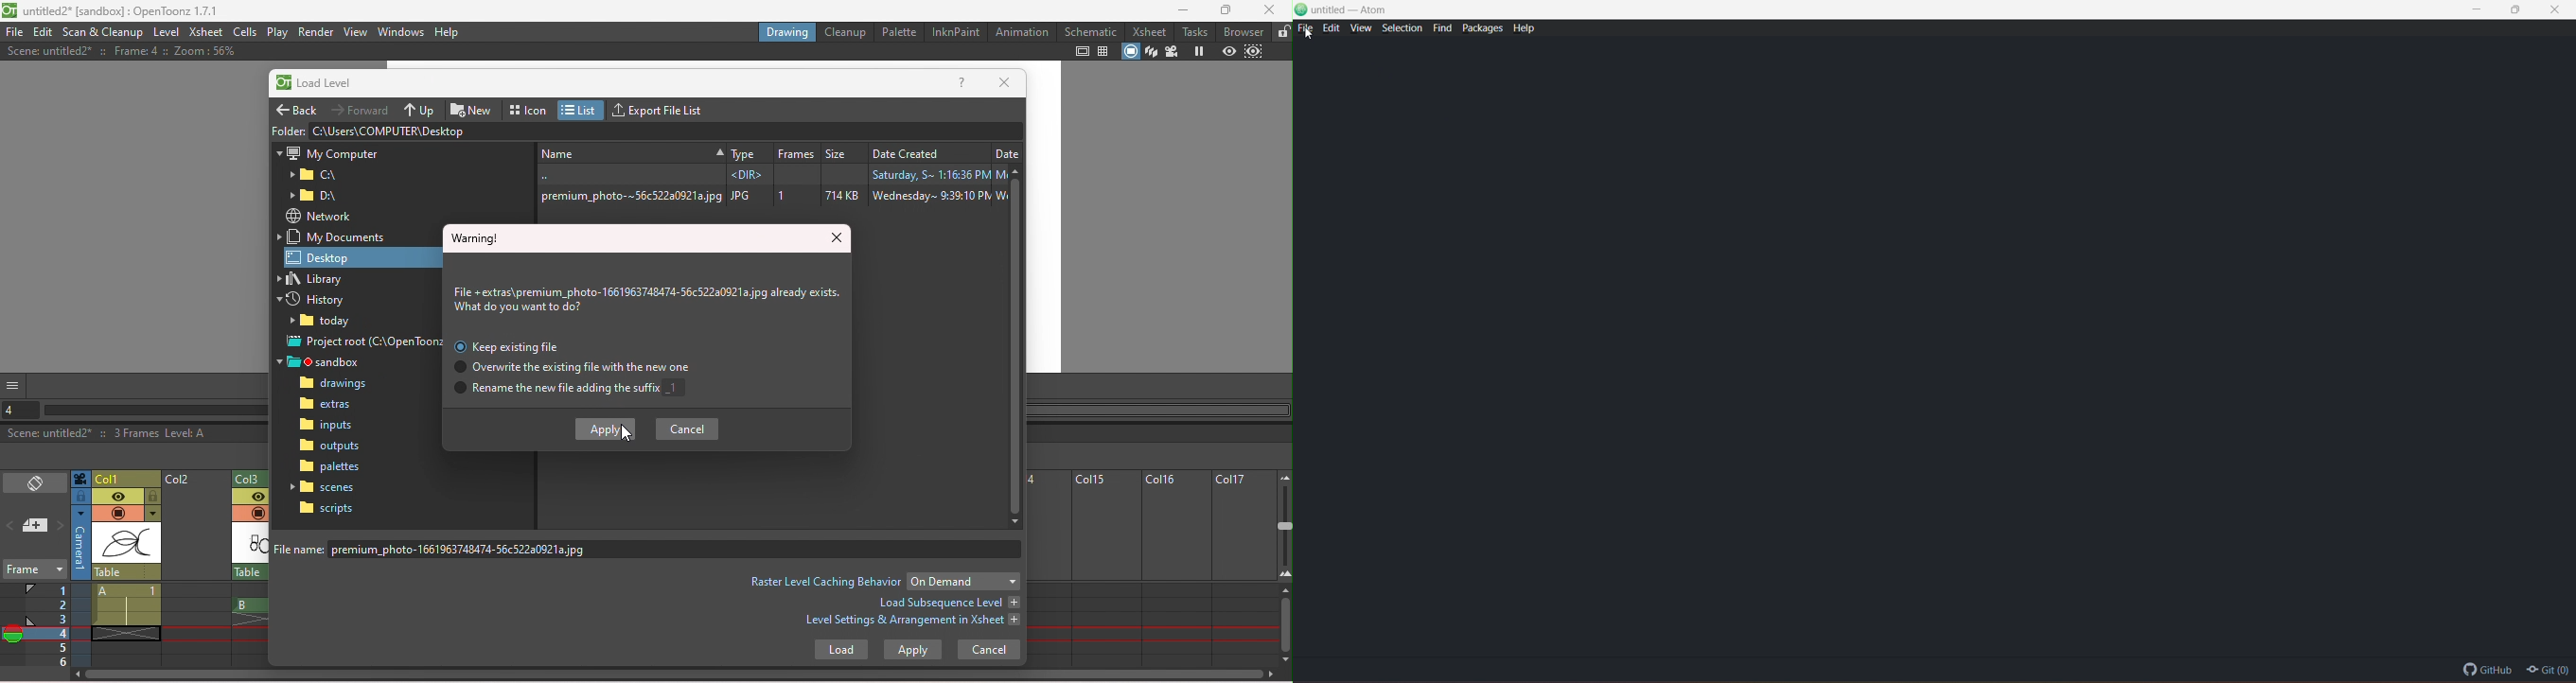 The image size is (2576, 700). Describe the element at coordinates (2475, 666) in the screenshot. I see `GitHub` at that location.